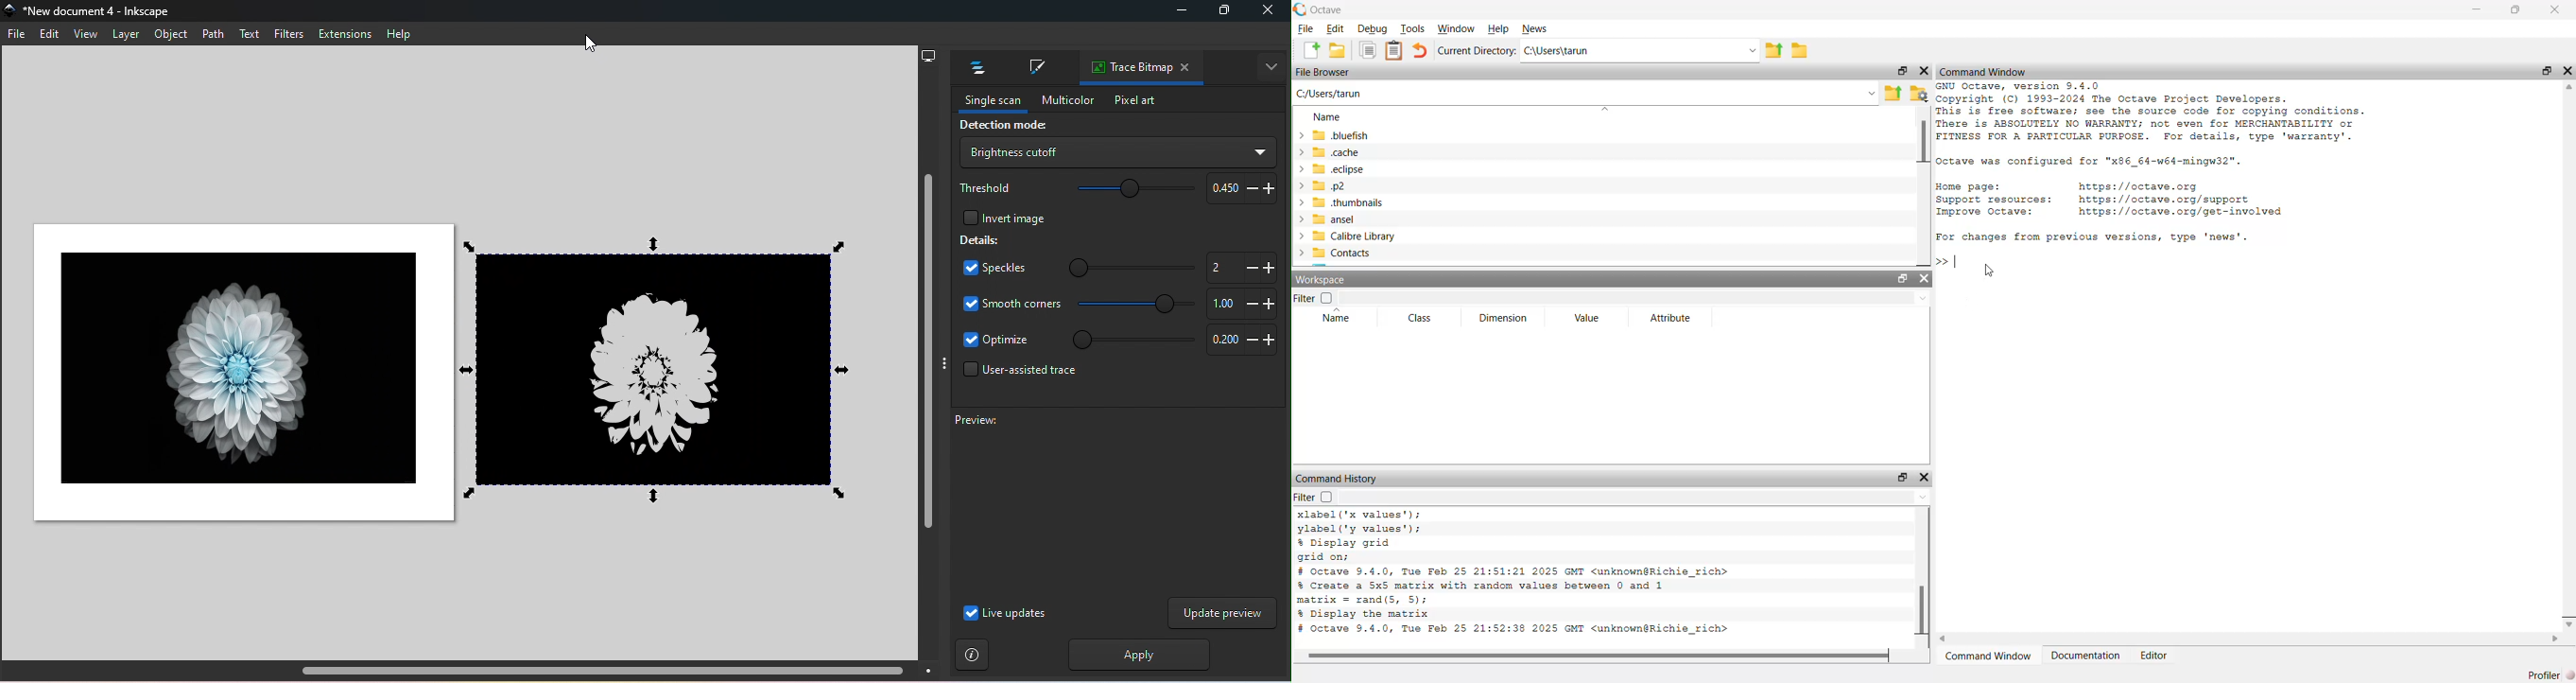  Describe the element at coordinates (1237, 267) in the screenshot. I see `Increase or decrease slide bar` at that location.